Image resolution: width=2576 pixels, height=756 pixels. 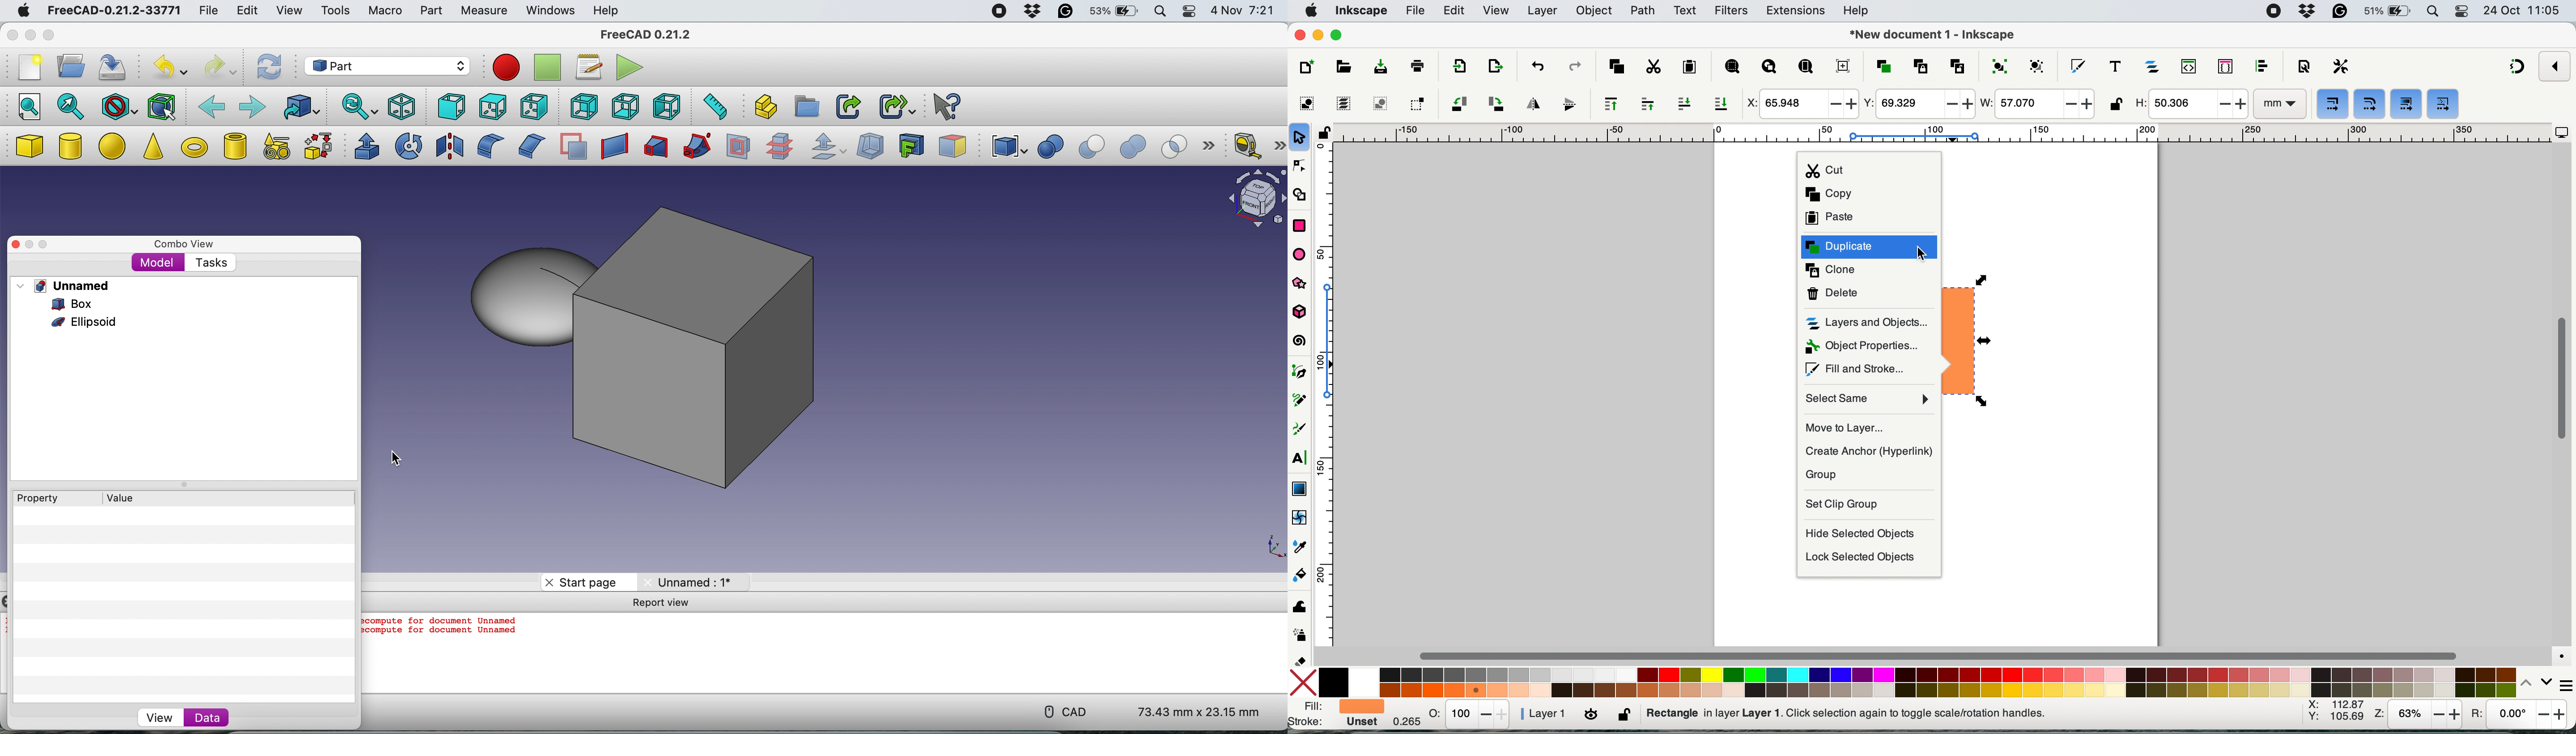 What do you see at coordinates (1417, 65) in the screenshot?
I see `print` at bounding box center [1417, 65].